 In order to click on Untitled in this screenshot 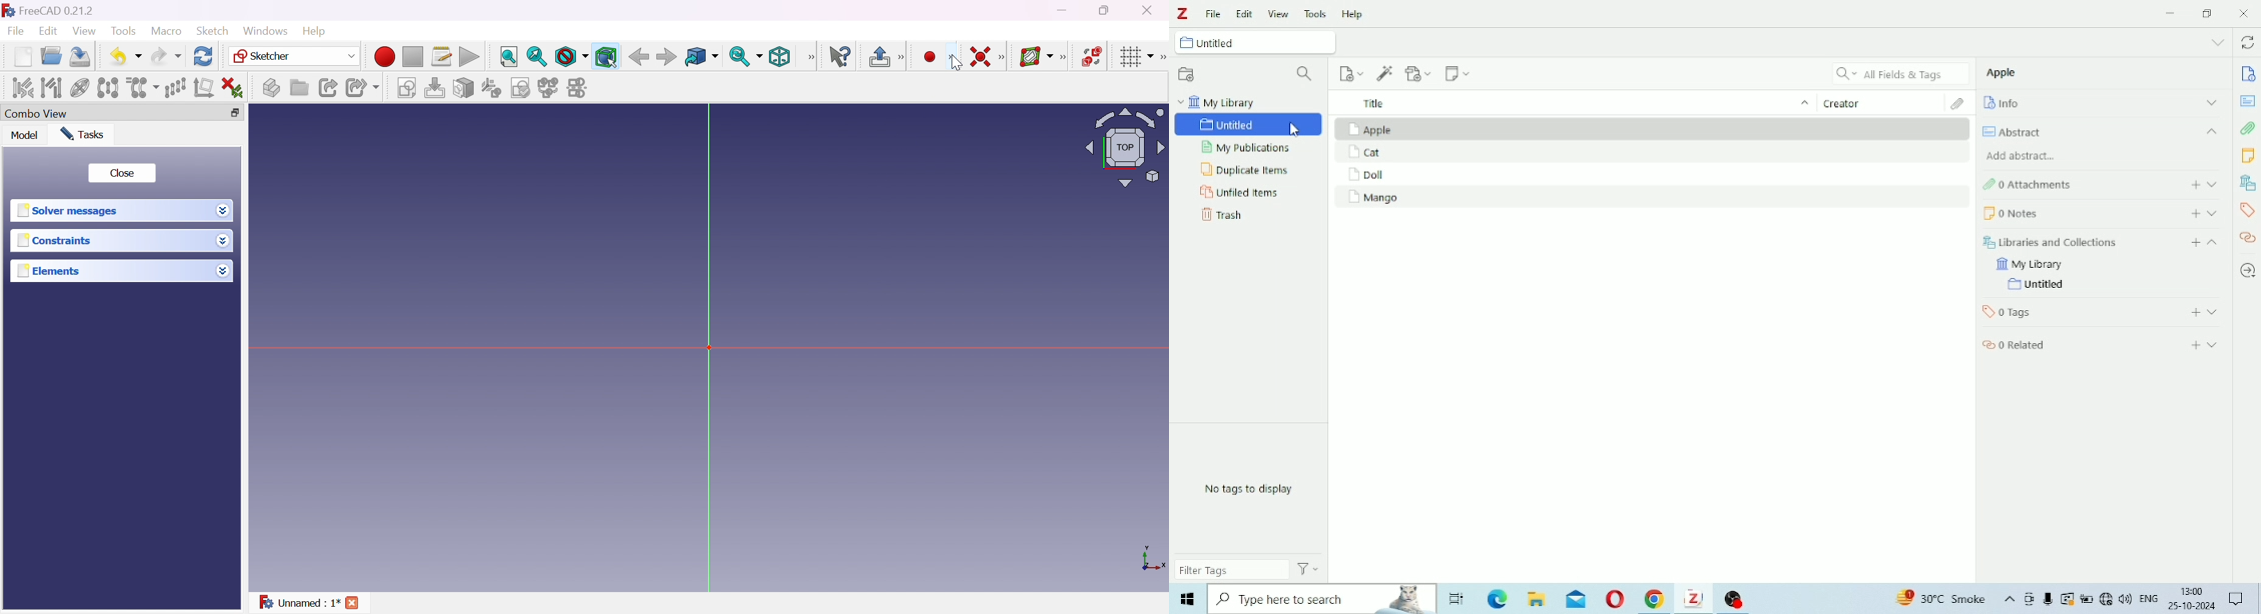, I will do `click(2039, 285)`.